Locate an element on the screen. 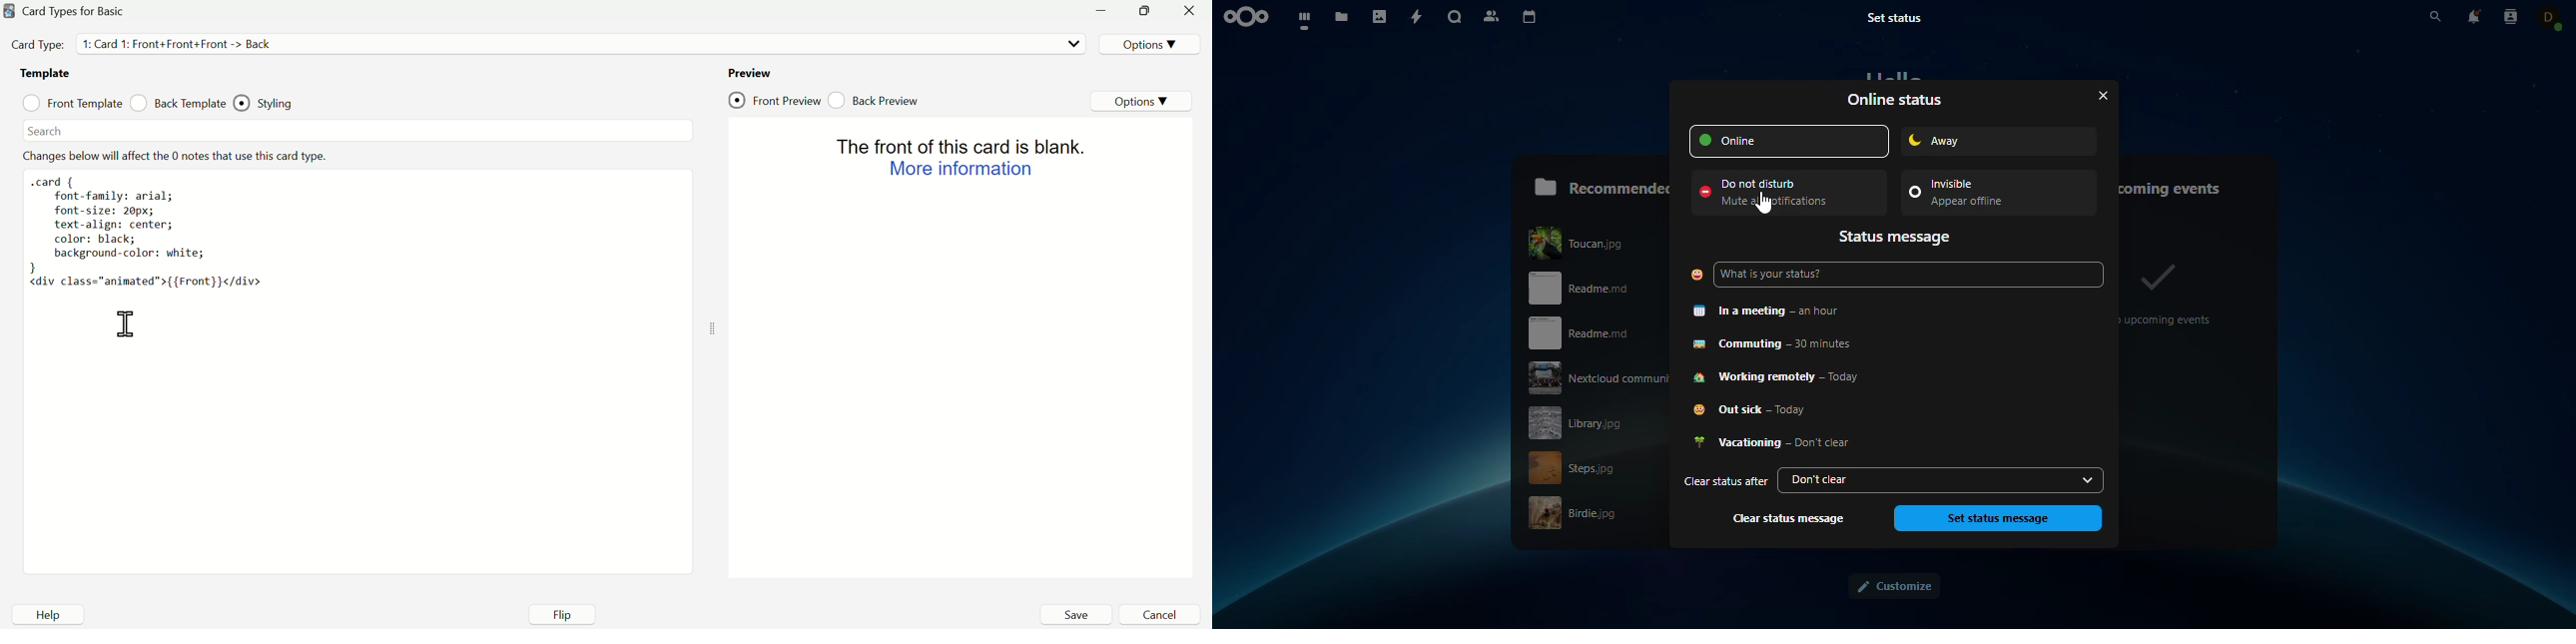 The height and width of the screenshot is (644, 2576). set status is located at coordinates (1904, 17).